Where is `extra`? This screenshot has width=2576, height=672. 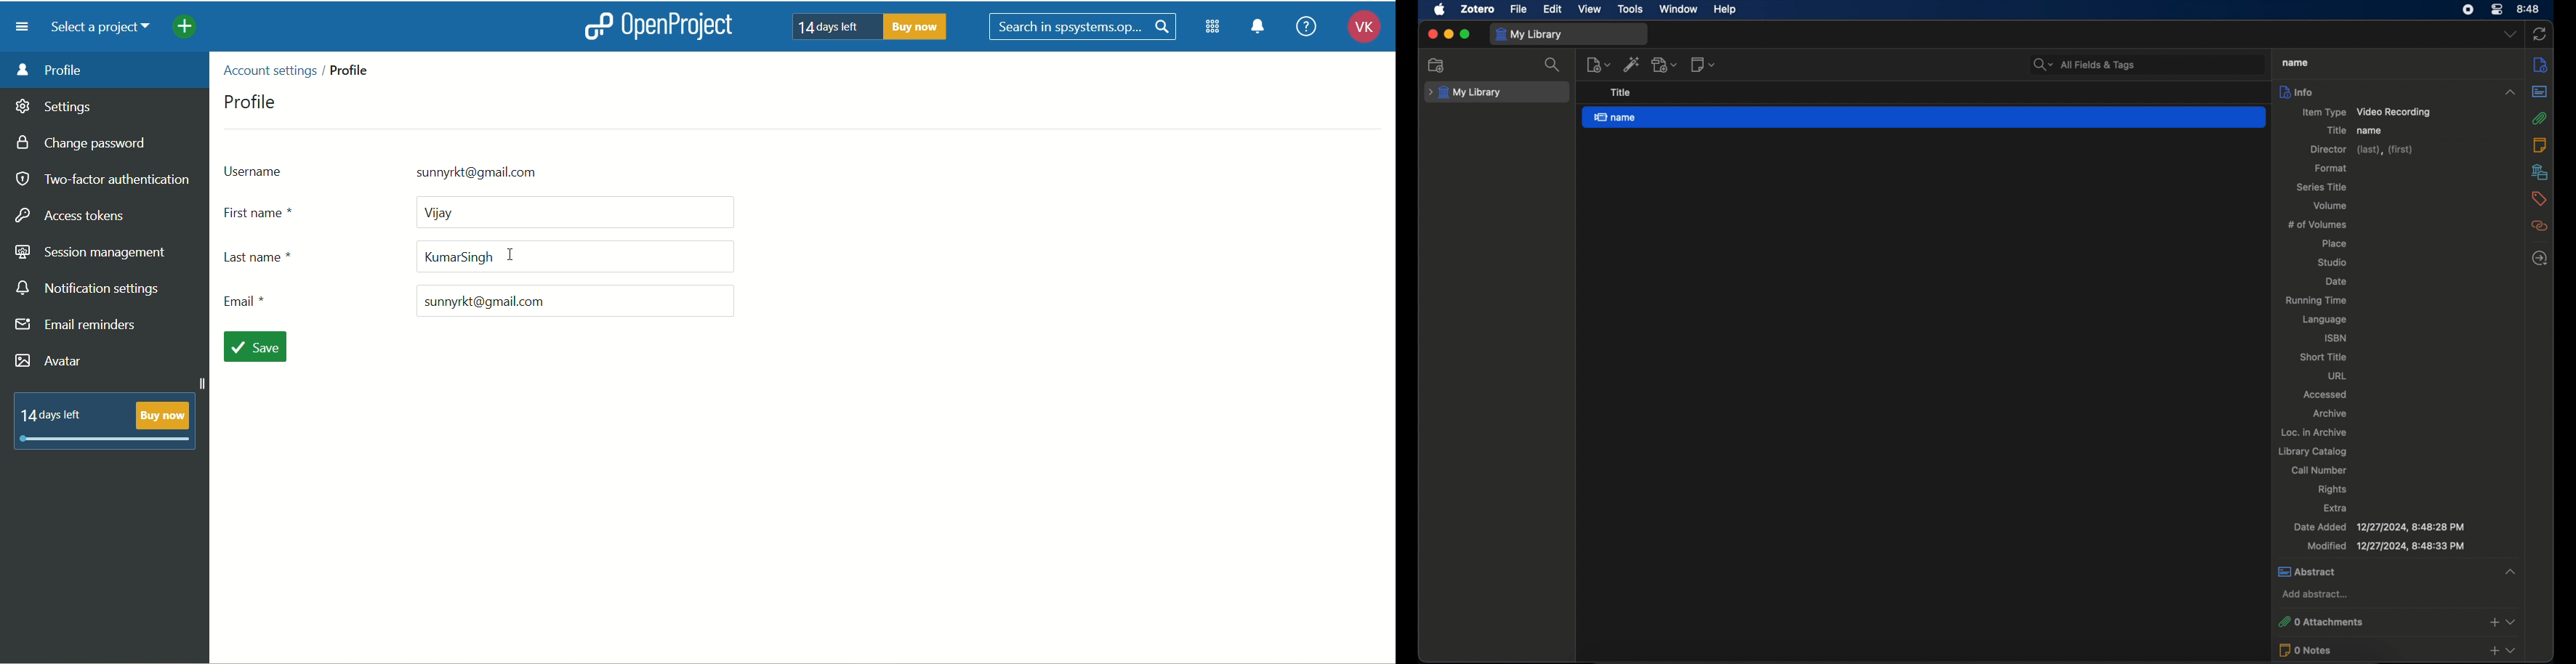
extra is located at coordinates (2336, 508).